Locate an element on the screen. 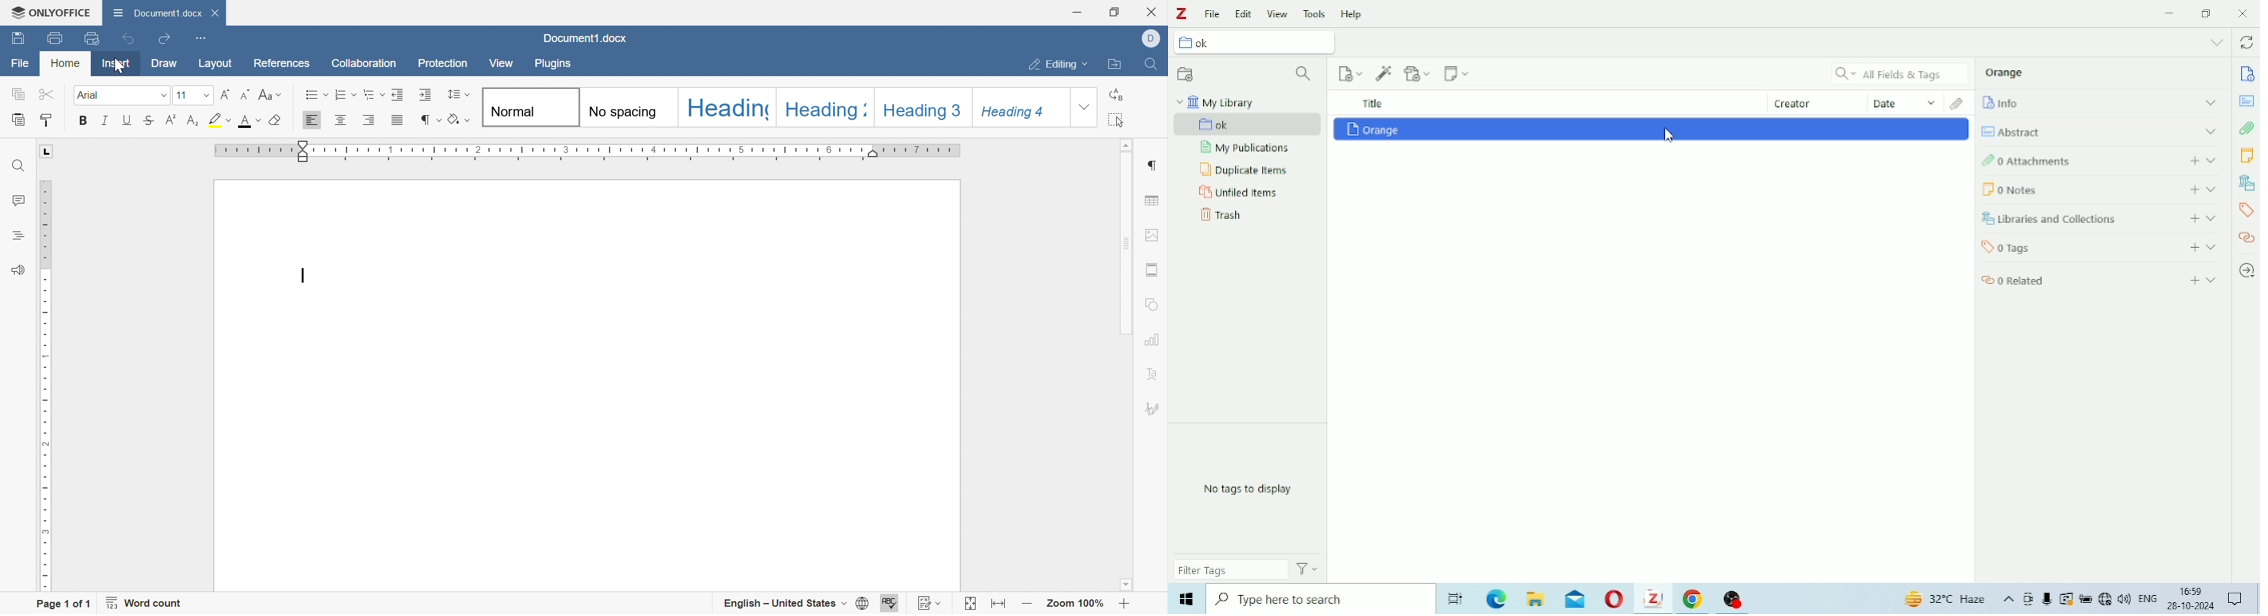  Restore down is located at coordinates (2208, 14).